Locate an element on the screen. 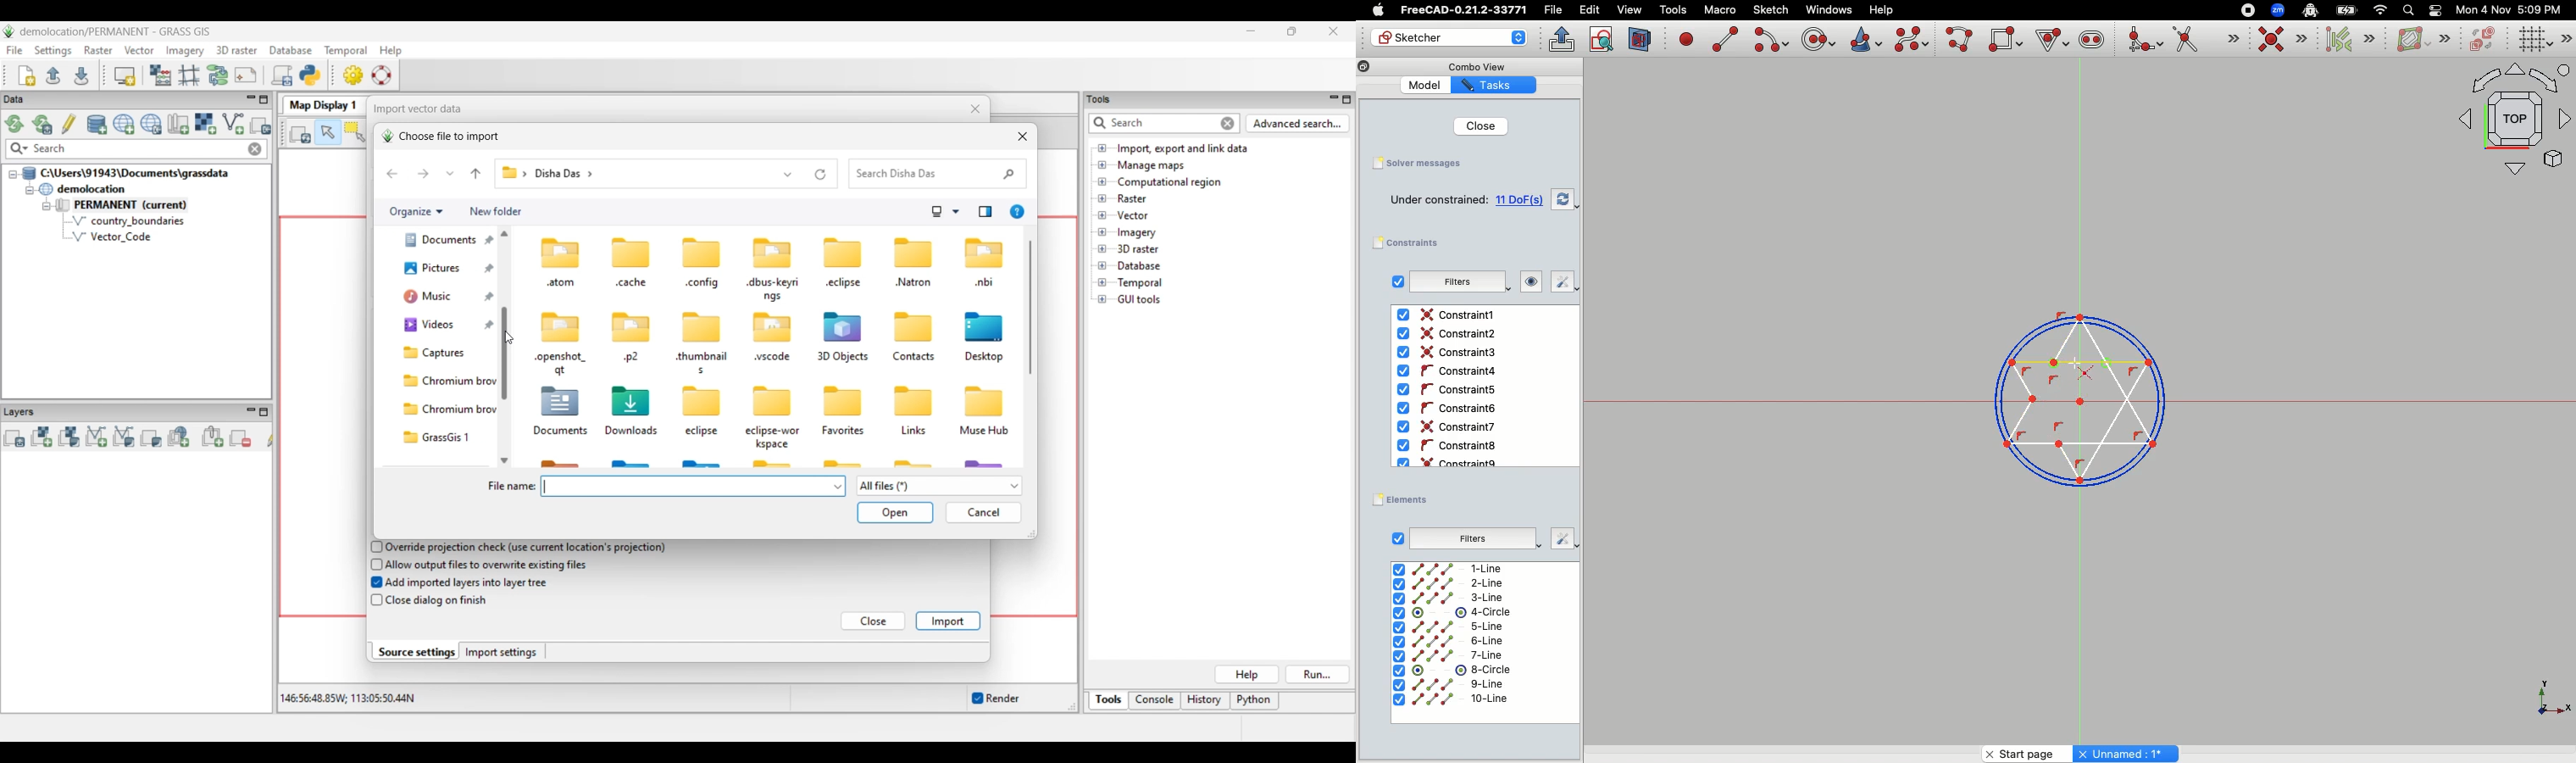 This screenshot has height=784, width=2576. Model is located at coordinates (1423, 84).